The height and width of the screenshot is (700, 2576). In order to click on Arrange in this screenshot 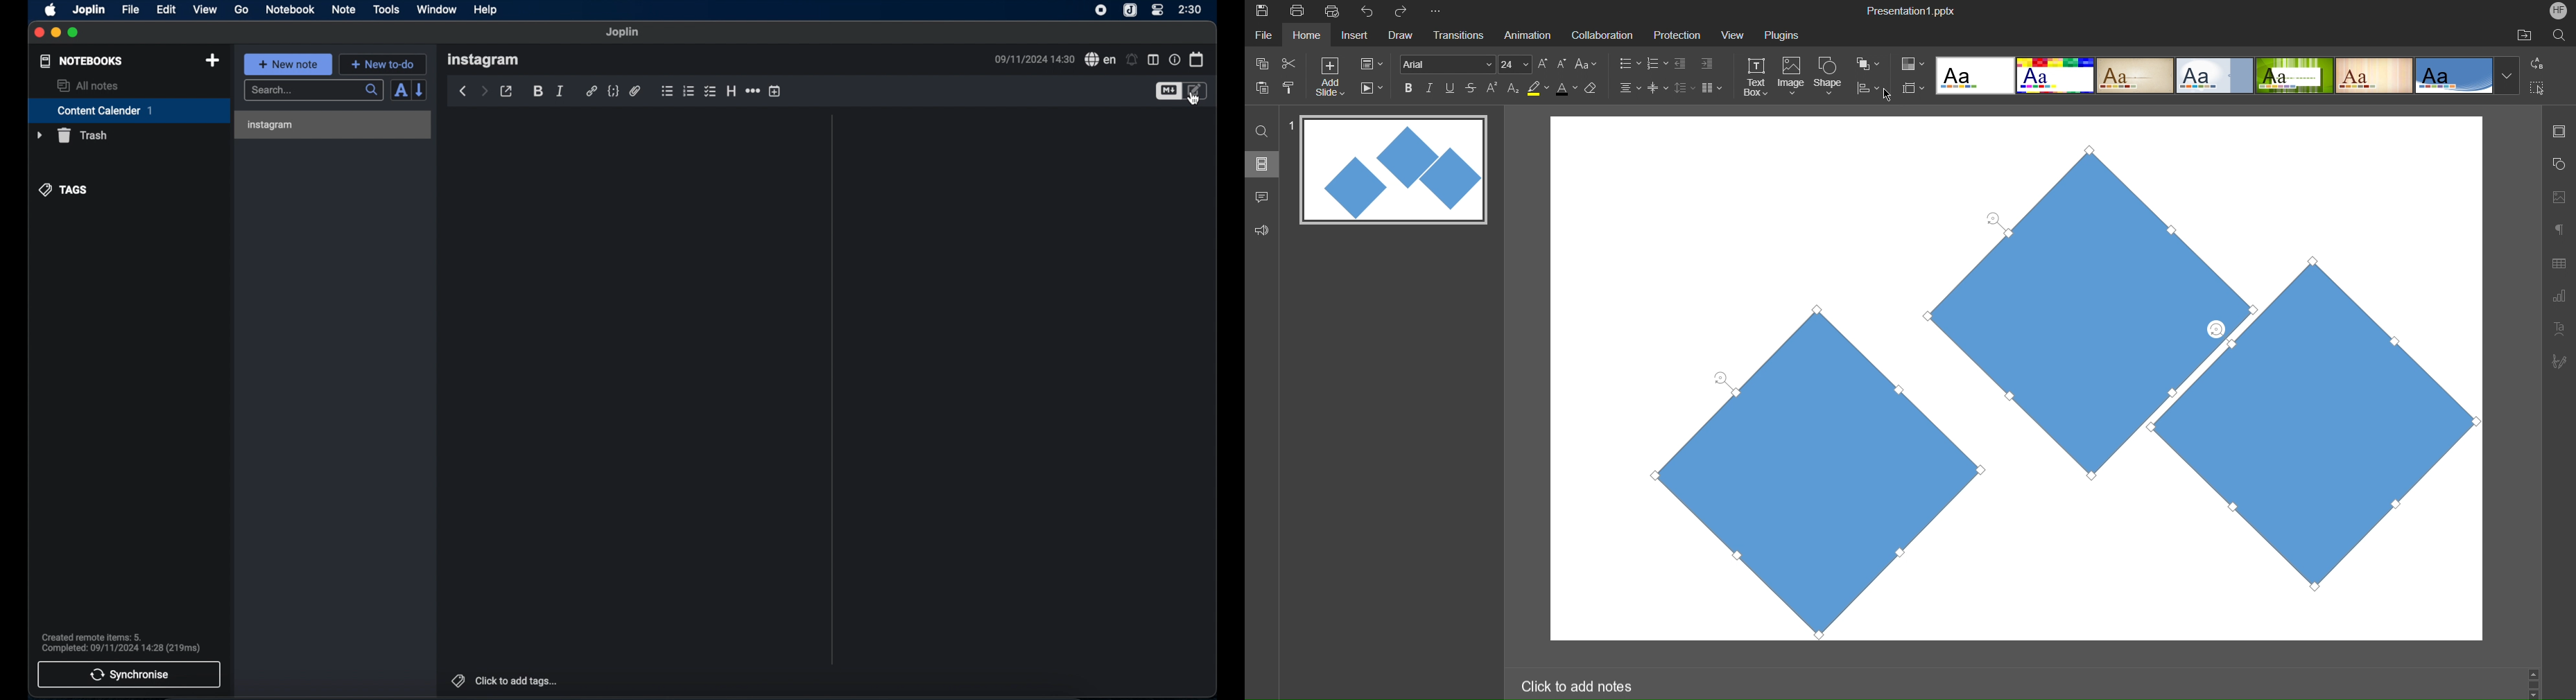, I will do `click(1869, 64)`.